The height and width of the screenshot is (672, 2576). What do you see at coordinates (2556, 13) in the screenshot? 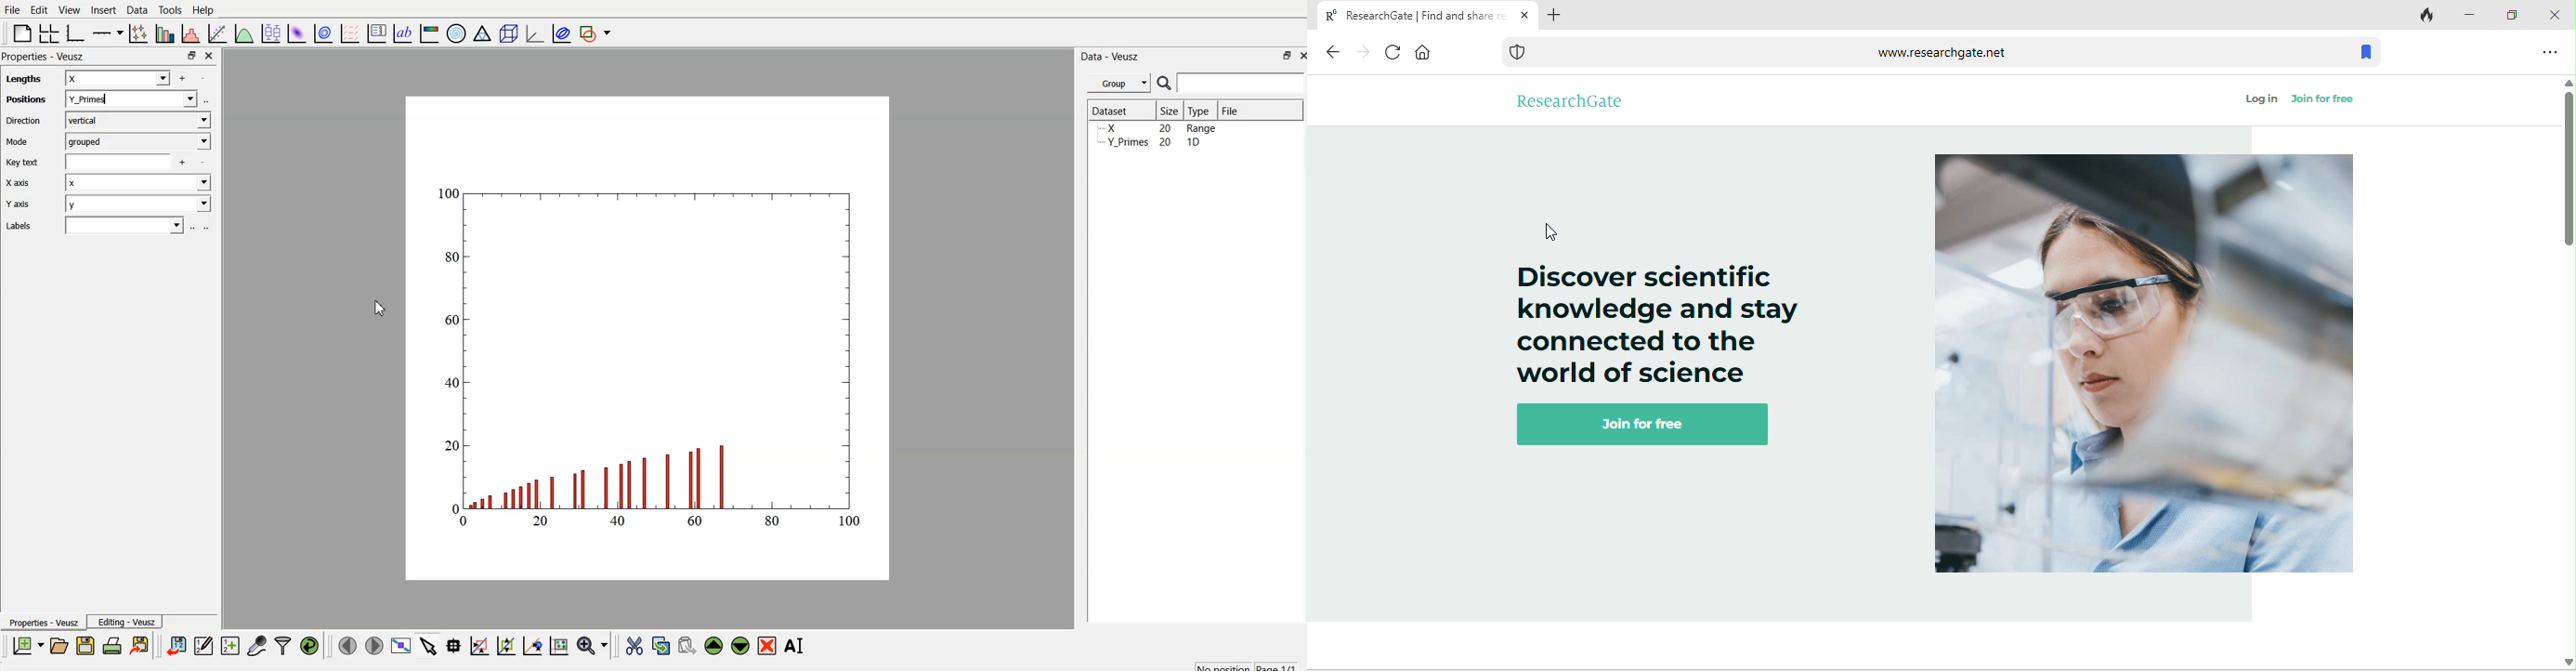
I see `close` at bounding box center [2556, 13].